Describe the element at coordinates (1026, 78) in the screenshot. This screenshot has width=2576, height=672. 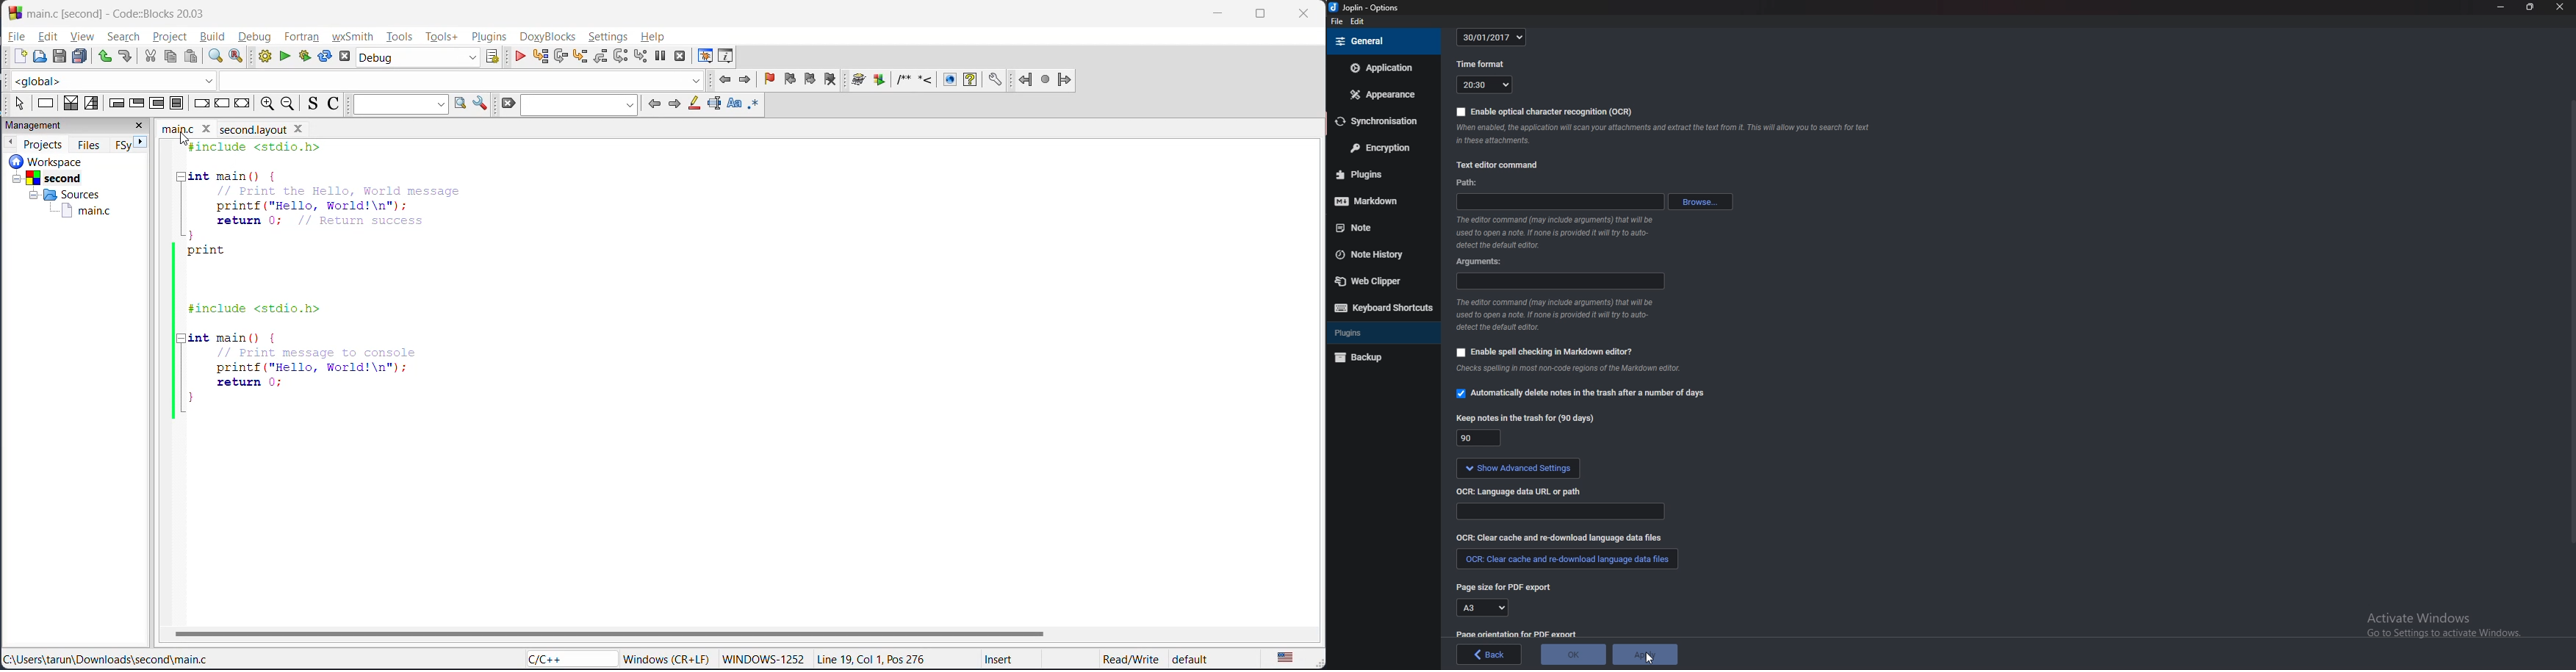
I see `jump backword` at that location.